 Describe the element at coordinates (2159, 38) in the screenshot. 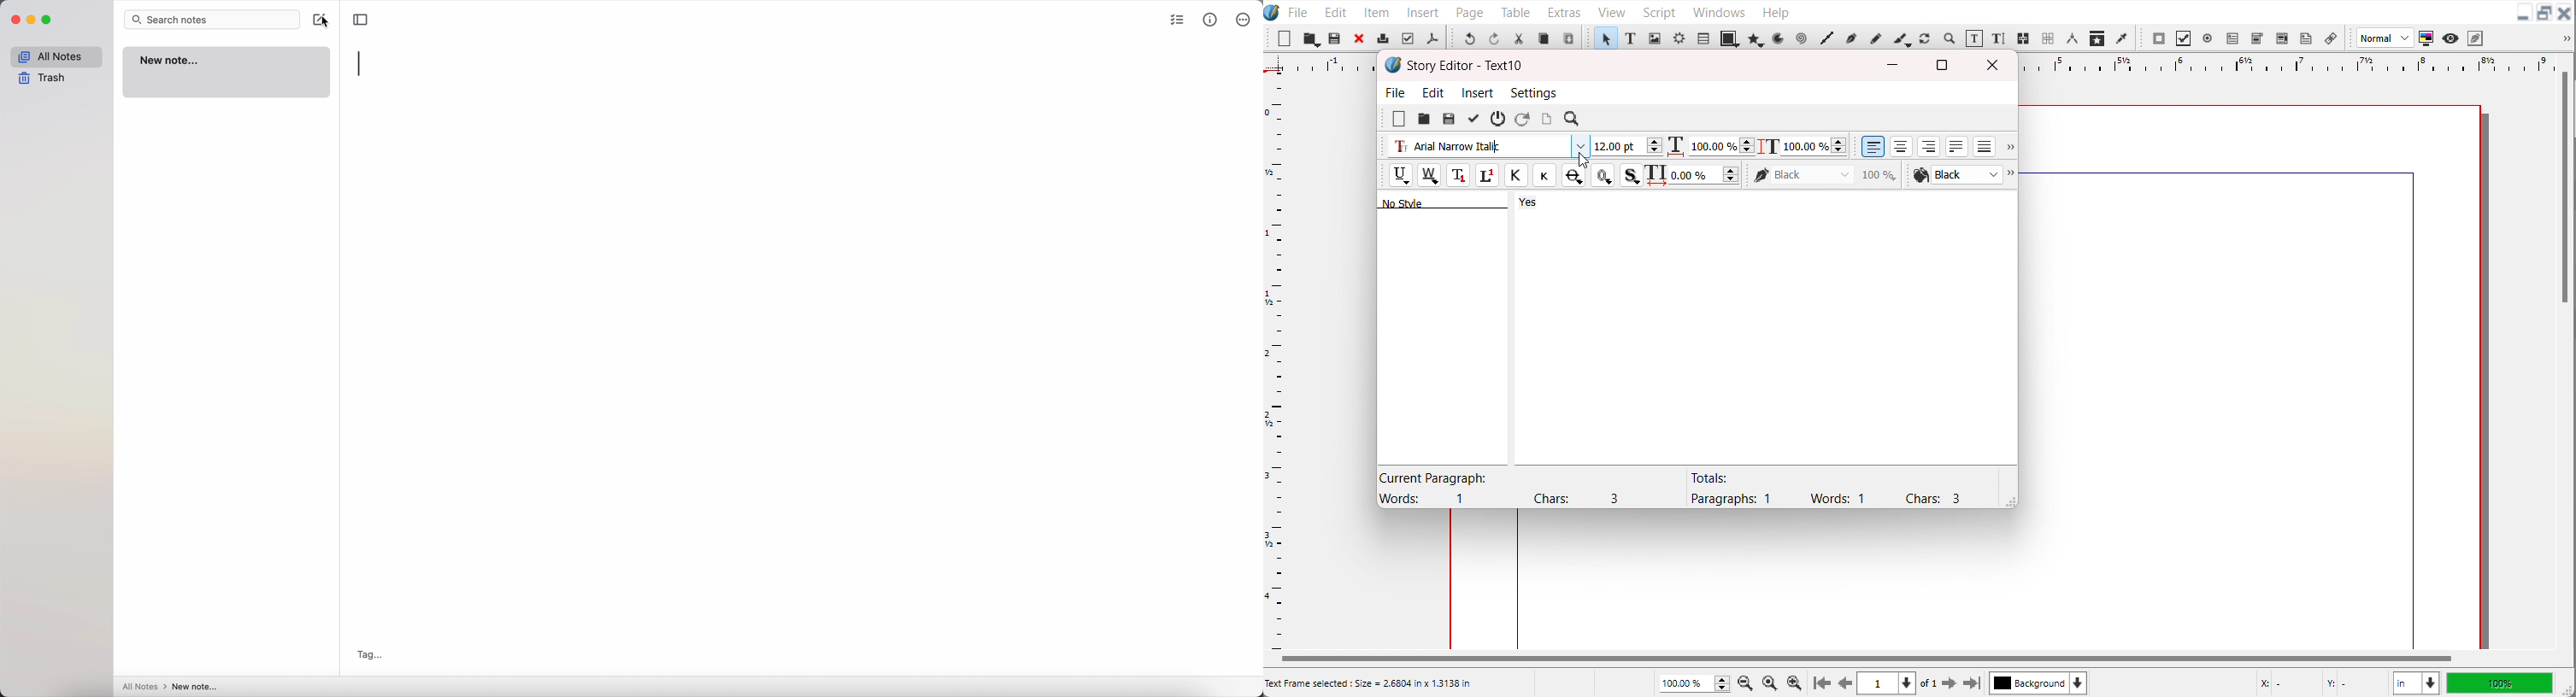

I see `PDF Push button` at that location.